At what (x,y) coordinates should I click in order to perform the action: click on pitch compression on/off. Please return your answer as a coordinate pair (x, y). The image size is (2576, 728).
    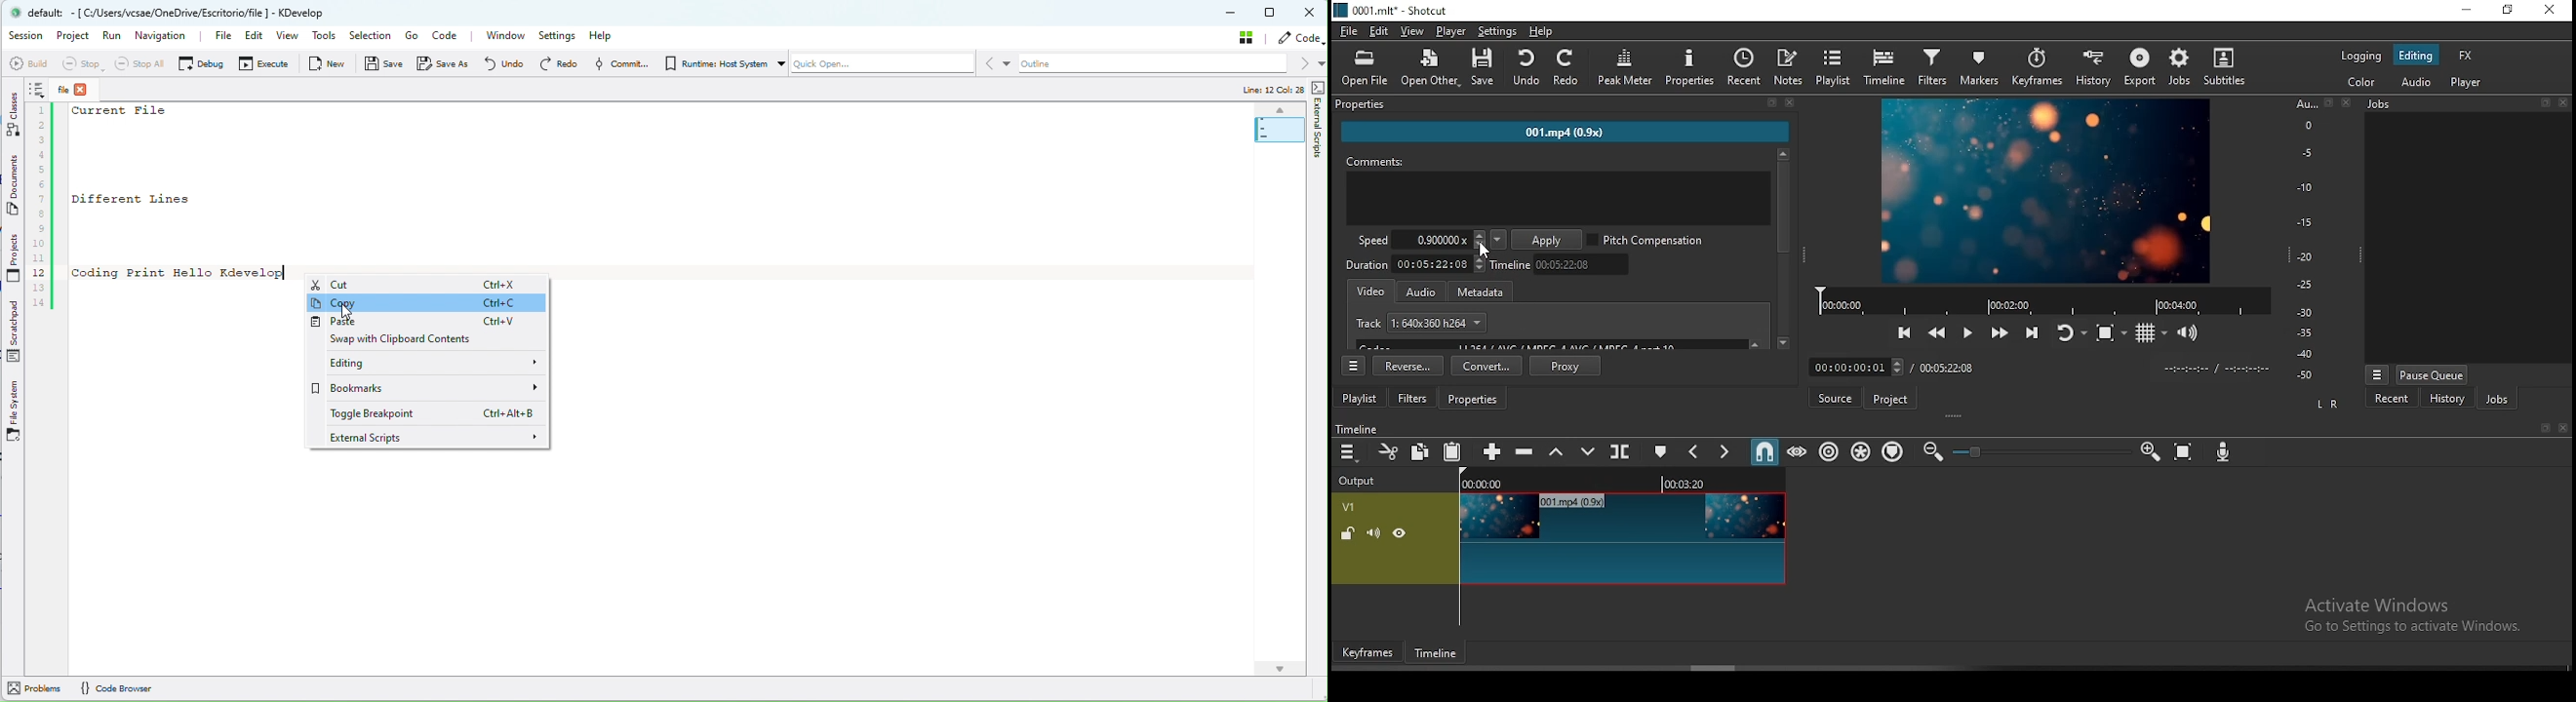
    Looking at the image, I should click on (1650, 240).